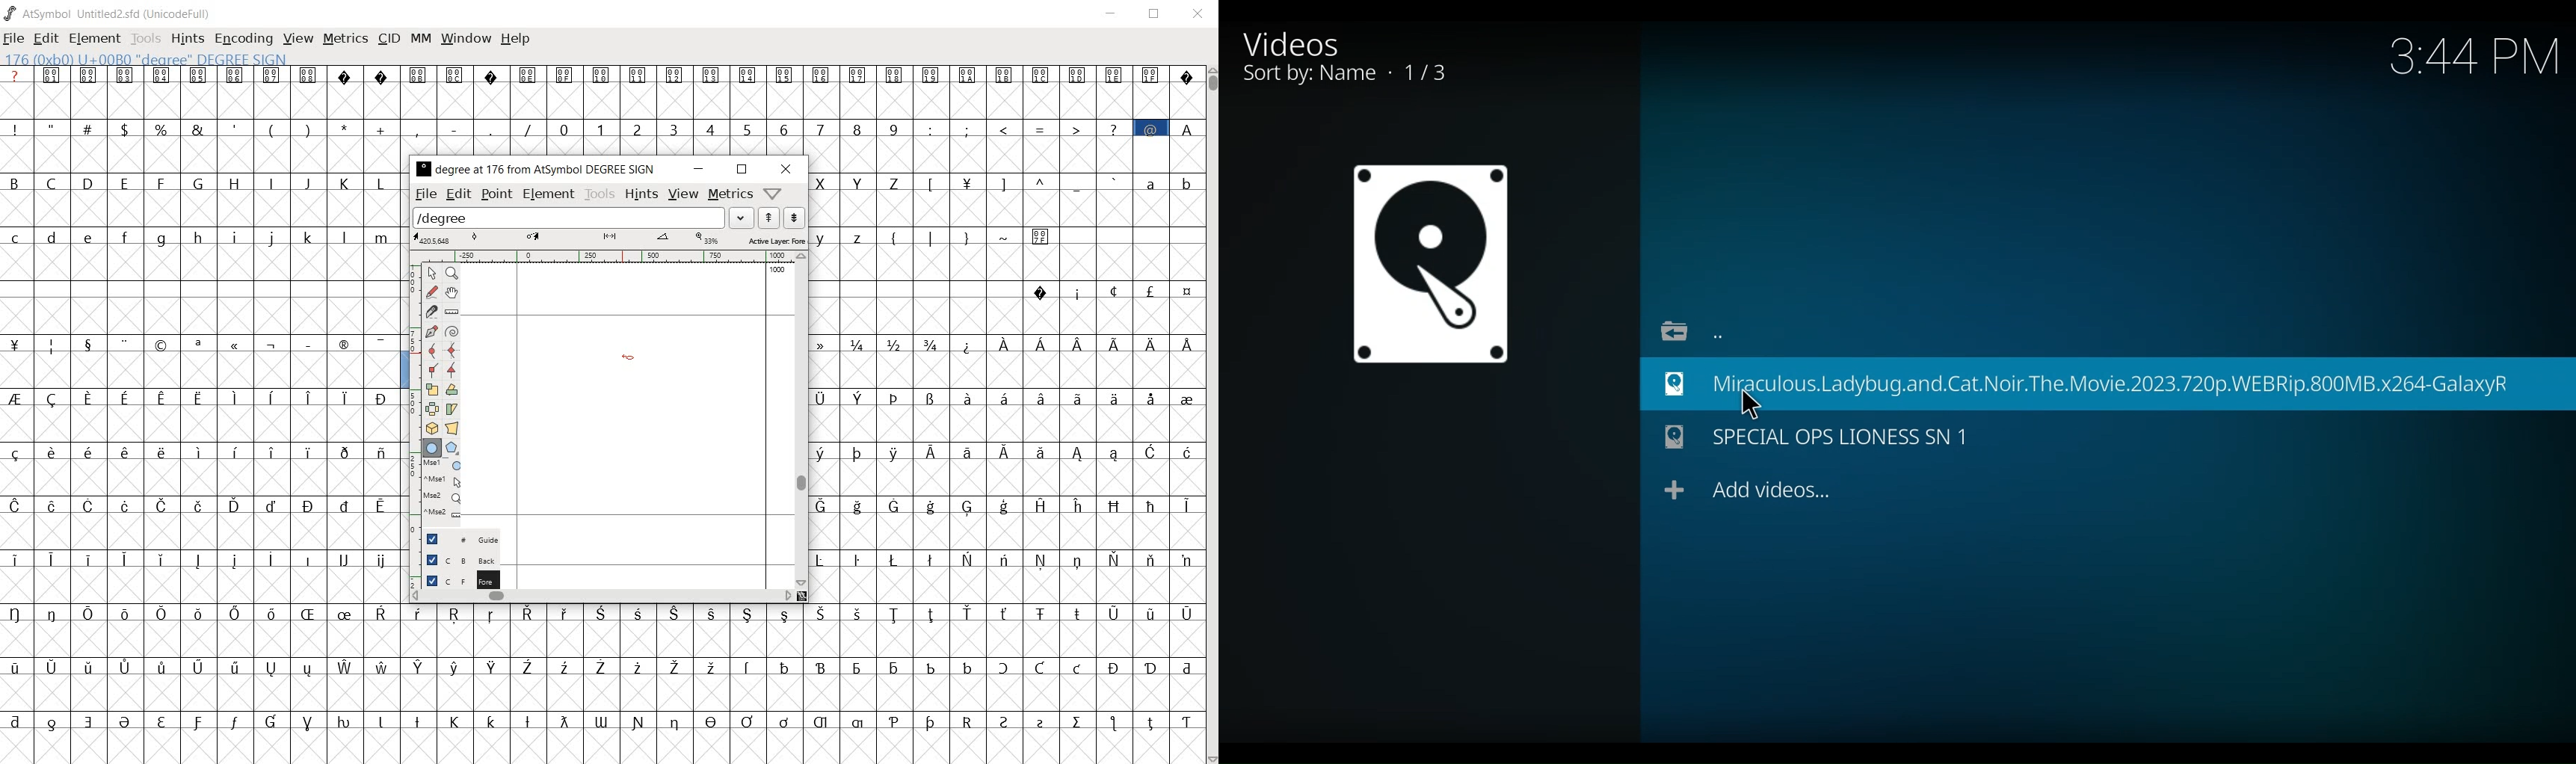  What do you see at coordinates (431, 447) in the screenshot?
I see `rectangle or ellipse` at bounding box center [431, 447].